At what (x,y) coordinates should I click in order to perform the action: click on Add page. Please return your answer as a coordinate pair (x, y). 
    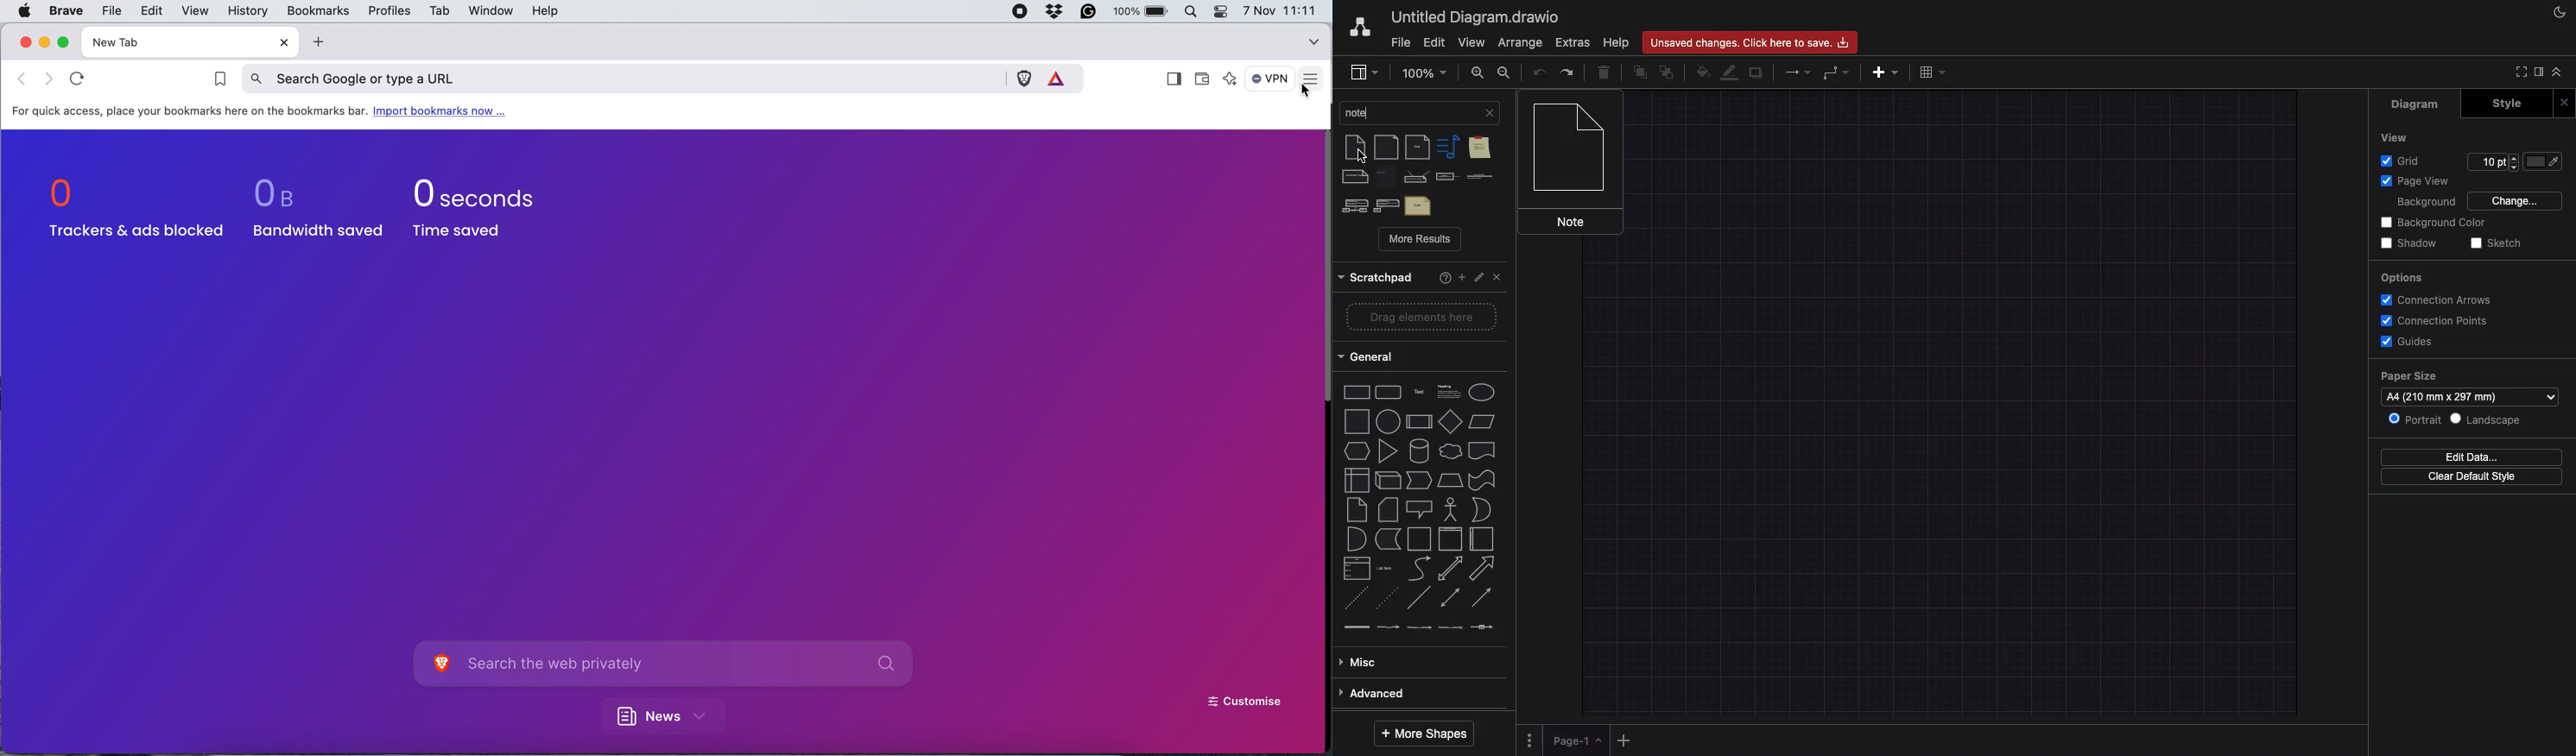
    Looking at the image, I should click on (1623, 741).